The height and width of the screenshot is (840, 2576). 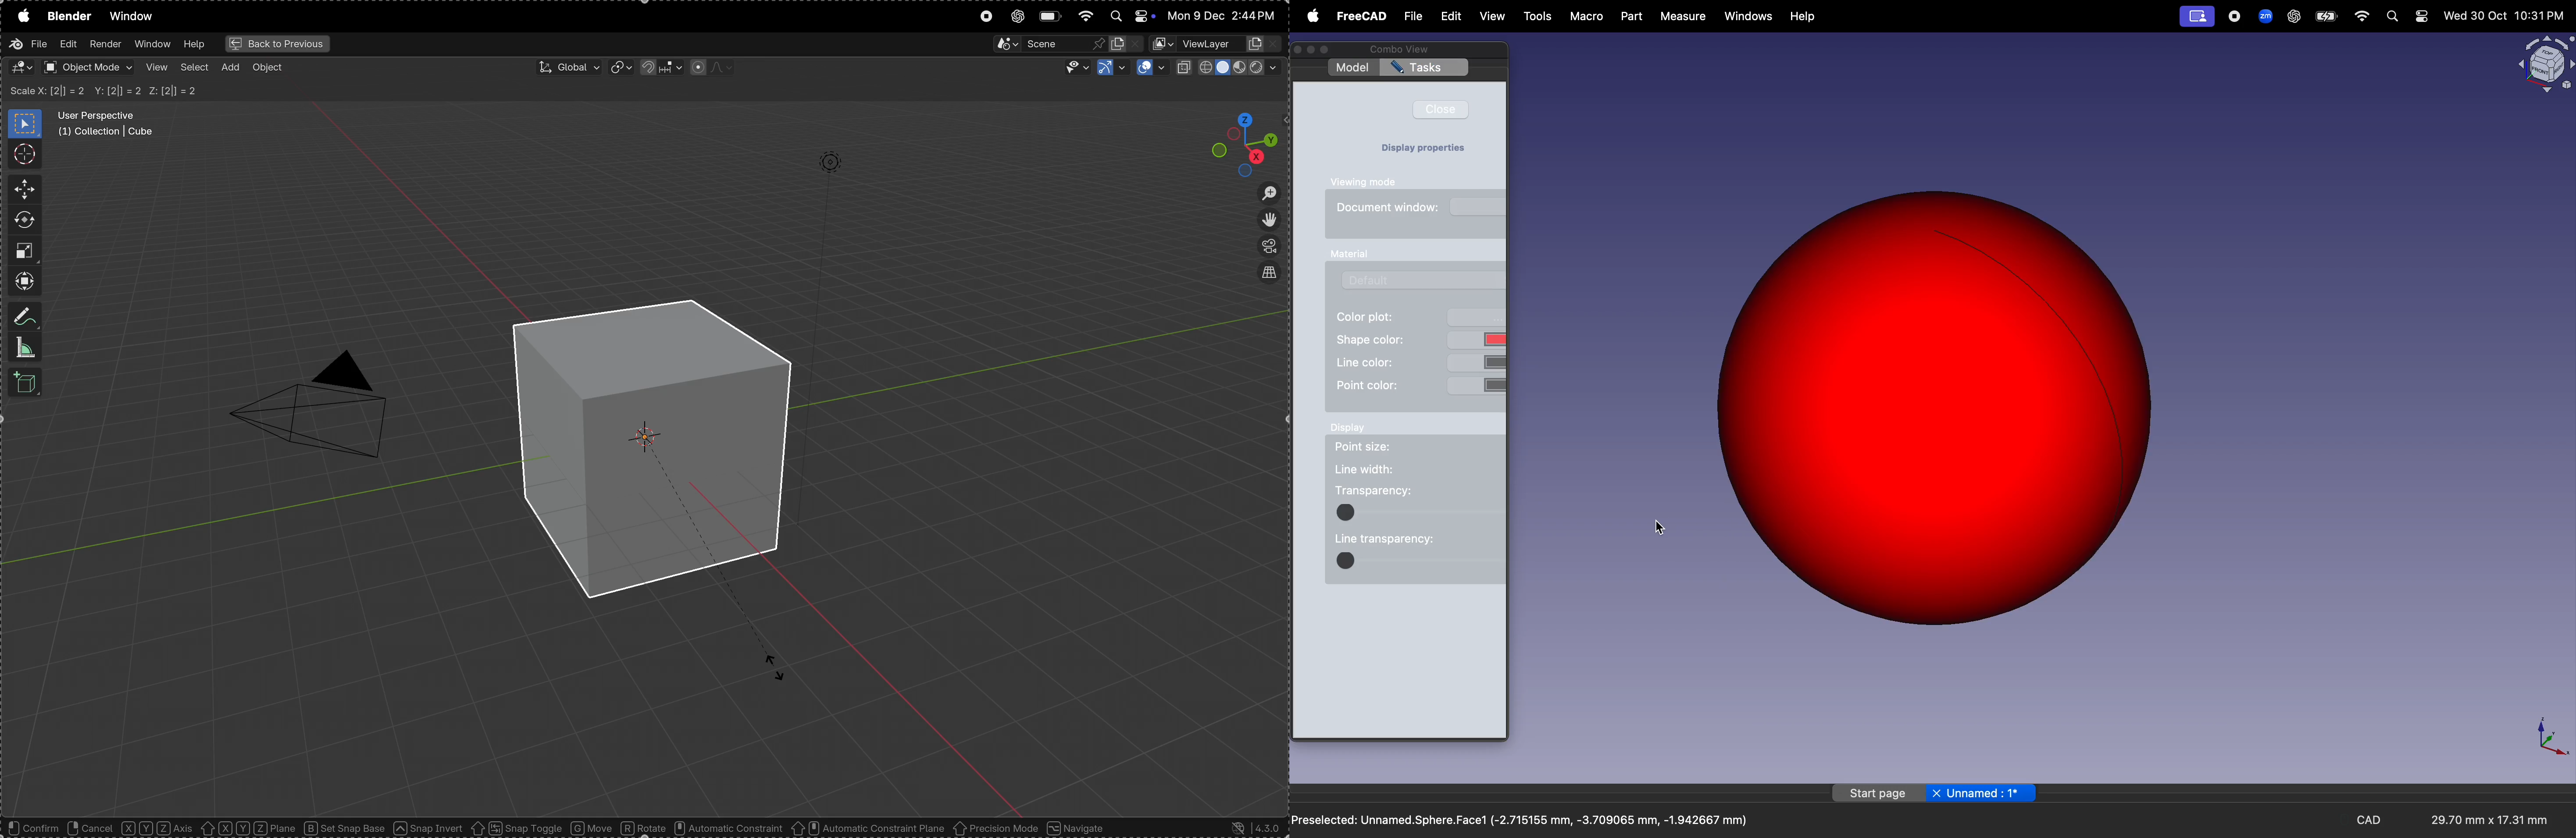 I want to click on free Cad, so click(x=1362, y=18).